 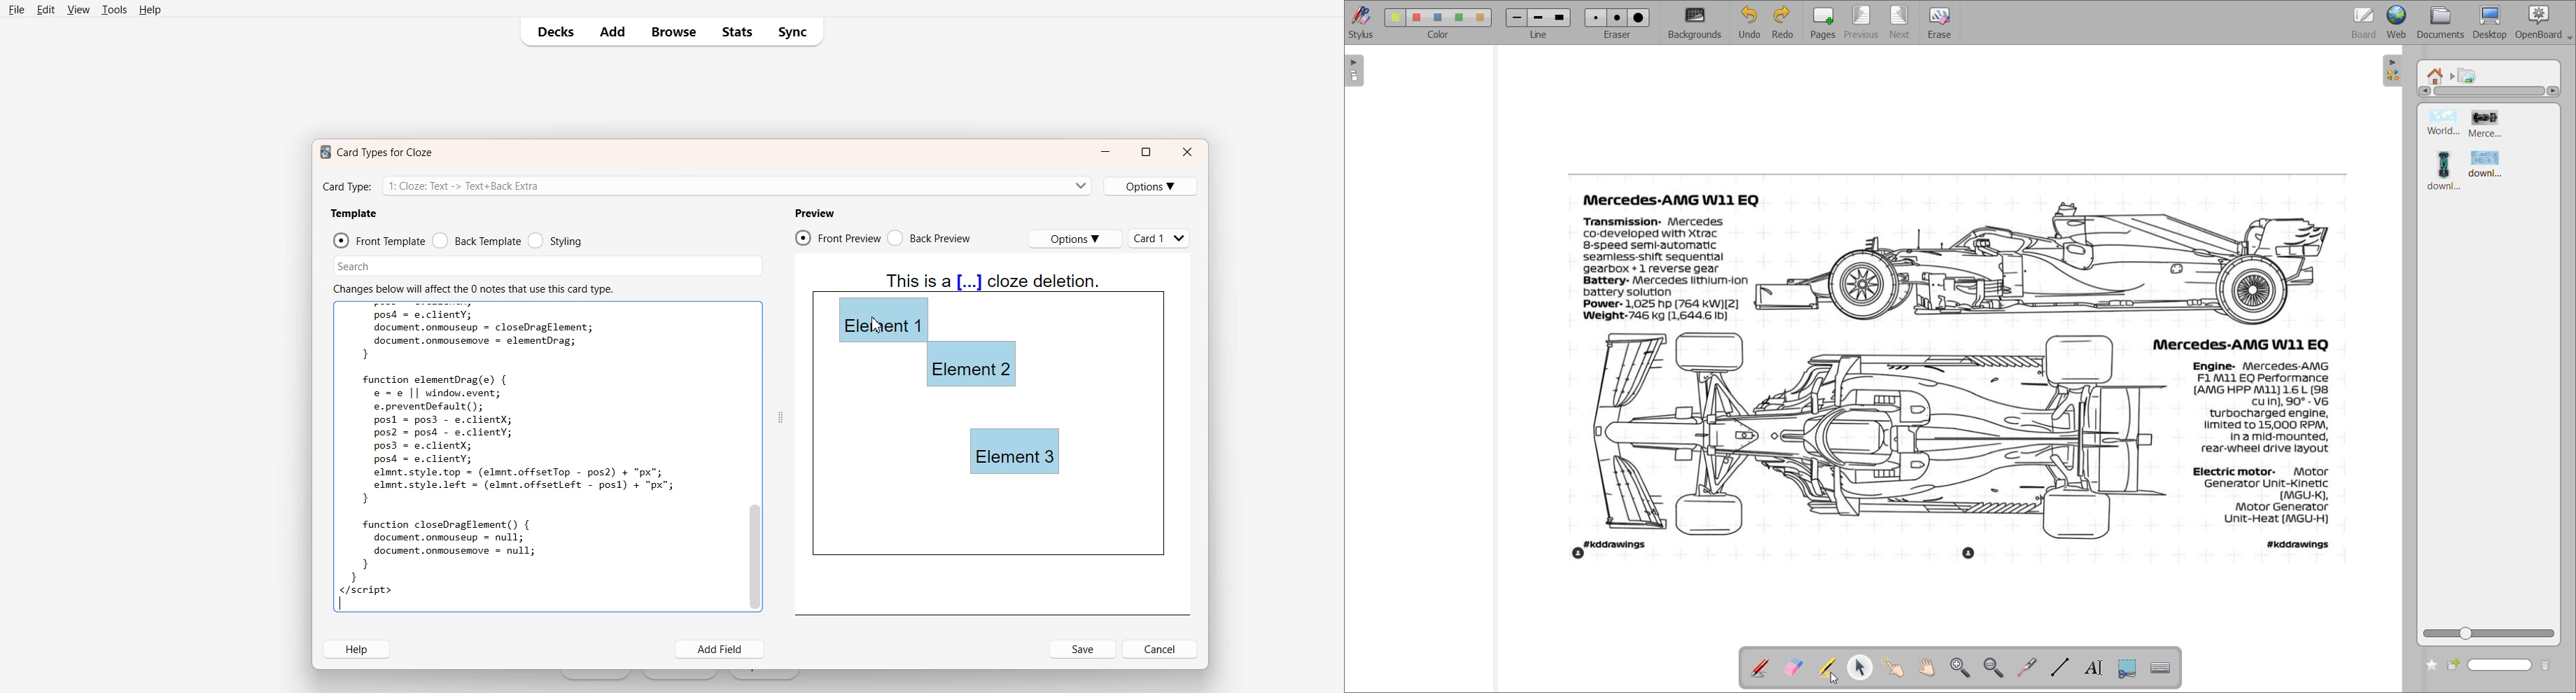 What do you see at coordinates (551, 31) in the screenshot?
I see `Decks` at bounding box center [551, 31].